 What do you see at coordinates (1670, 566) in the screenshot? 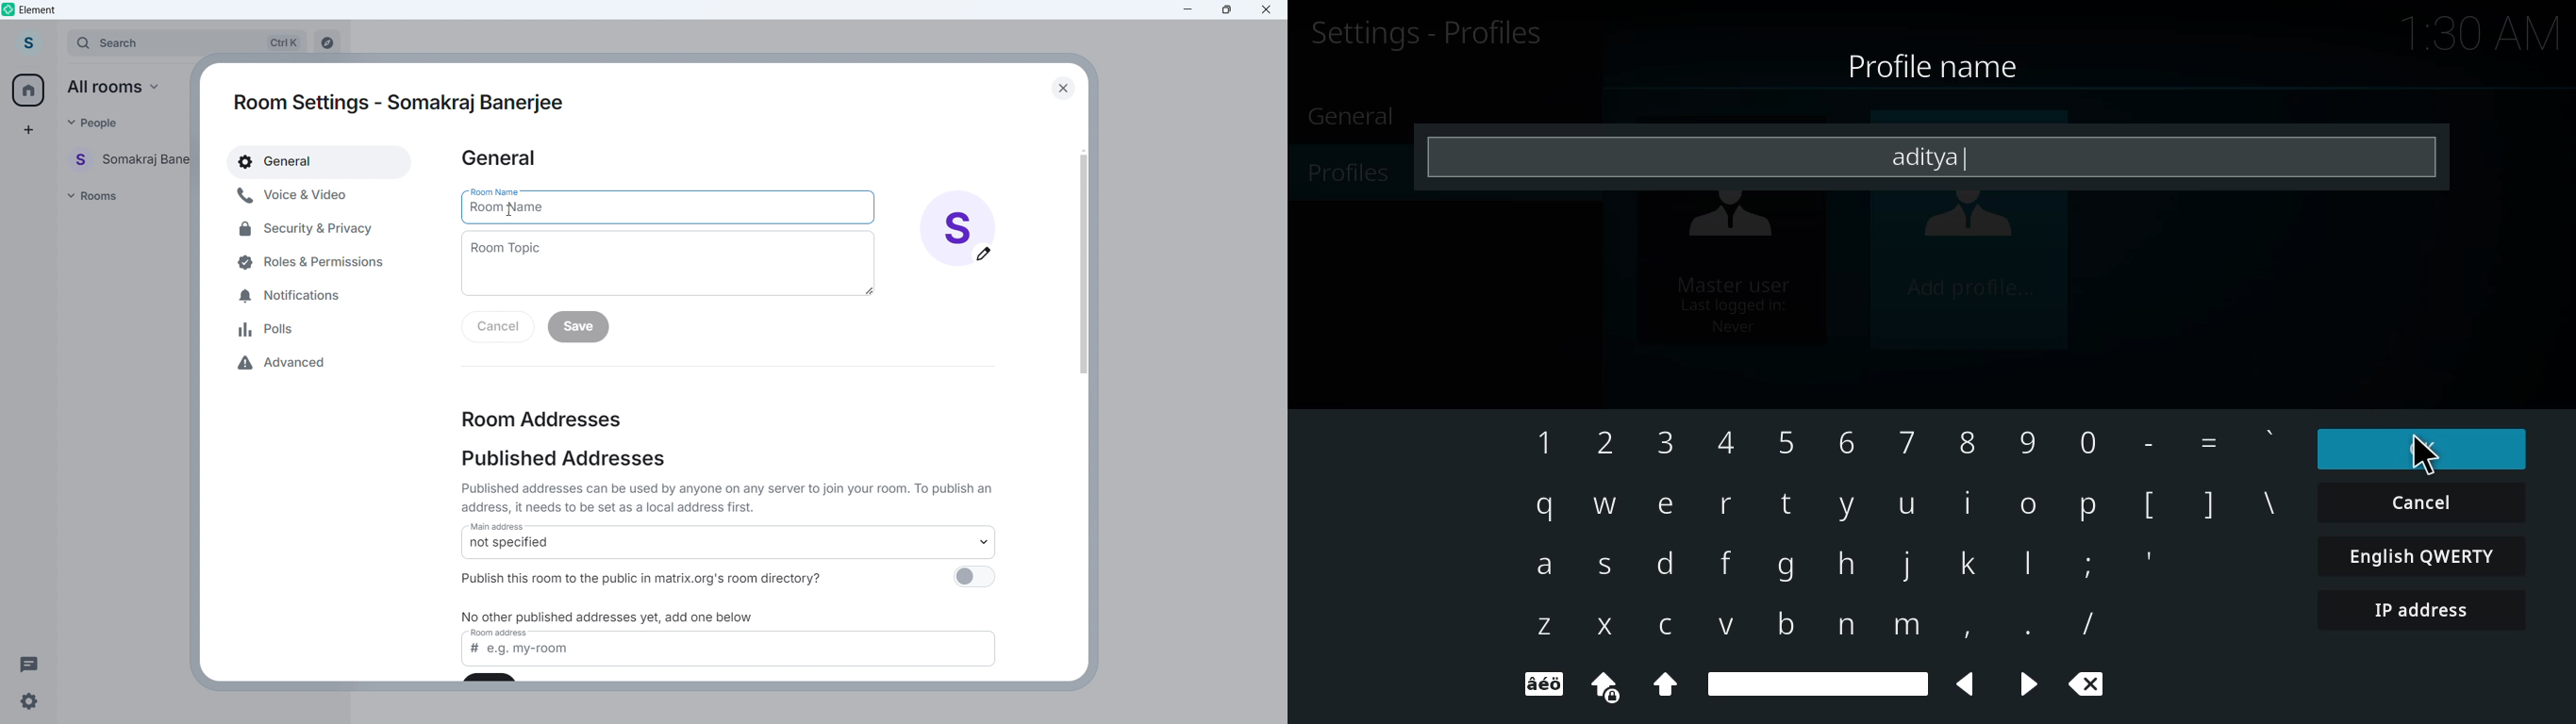
I see `d` at bounding box center [1670, 566].